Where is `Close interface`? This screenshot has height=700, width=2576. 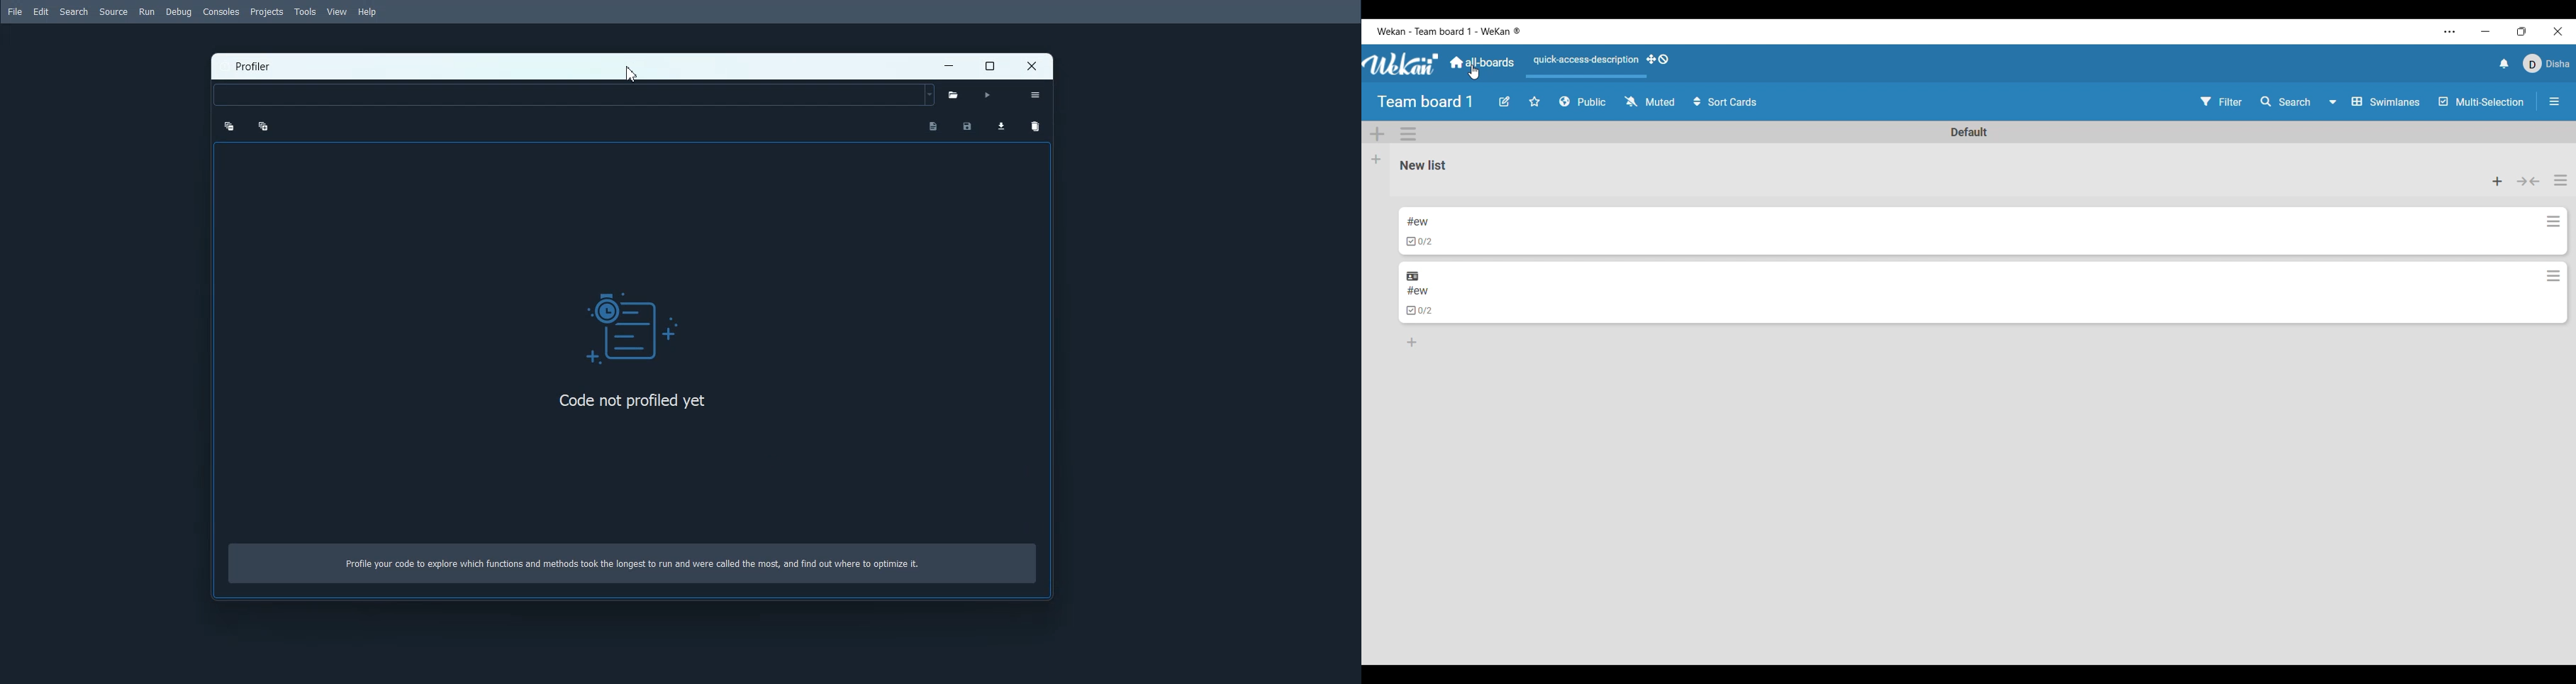 Close interface is located at coordinates (2559, 32).